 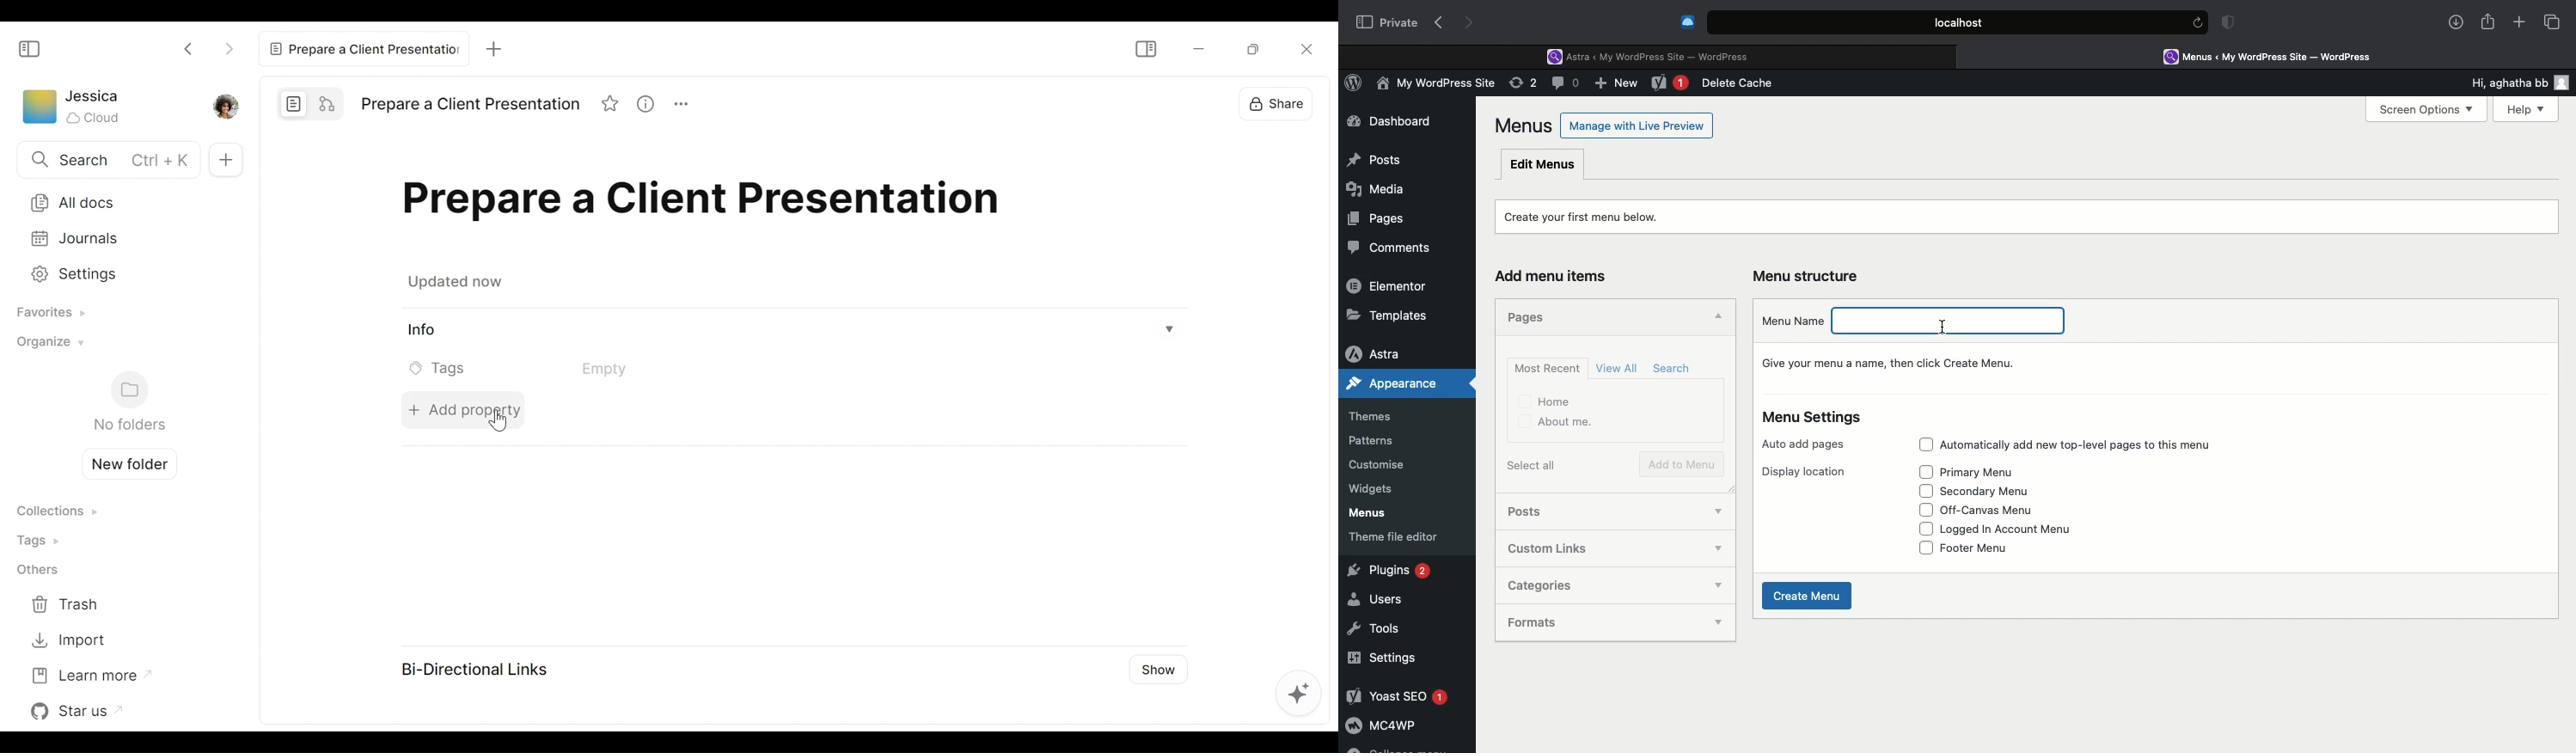 I want to click on Menu structure, so click(x=1809, y=276).